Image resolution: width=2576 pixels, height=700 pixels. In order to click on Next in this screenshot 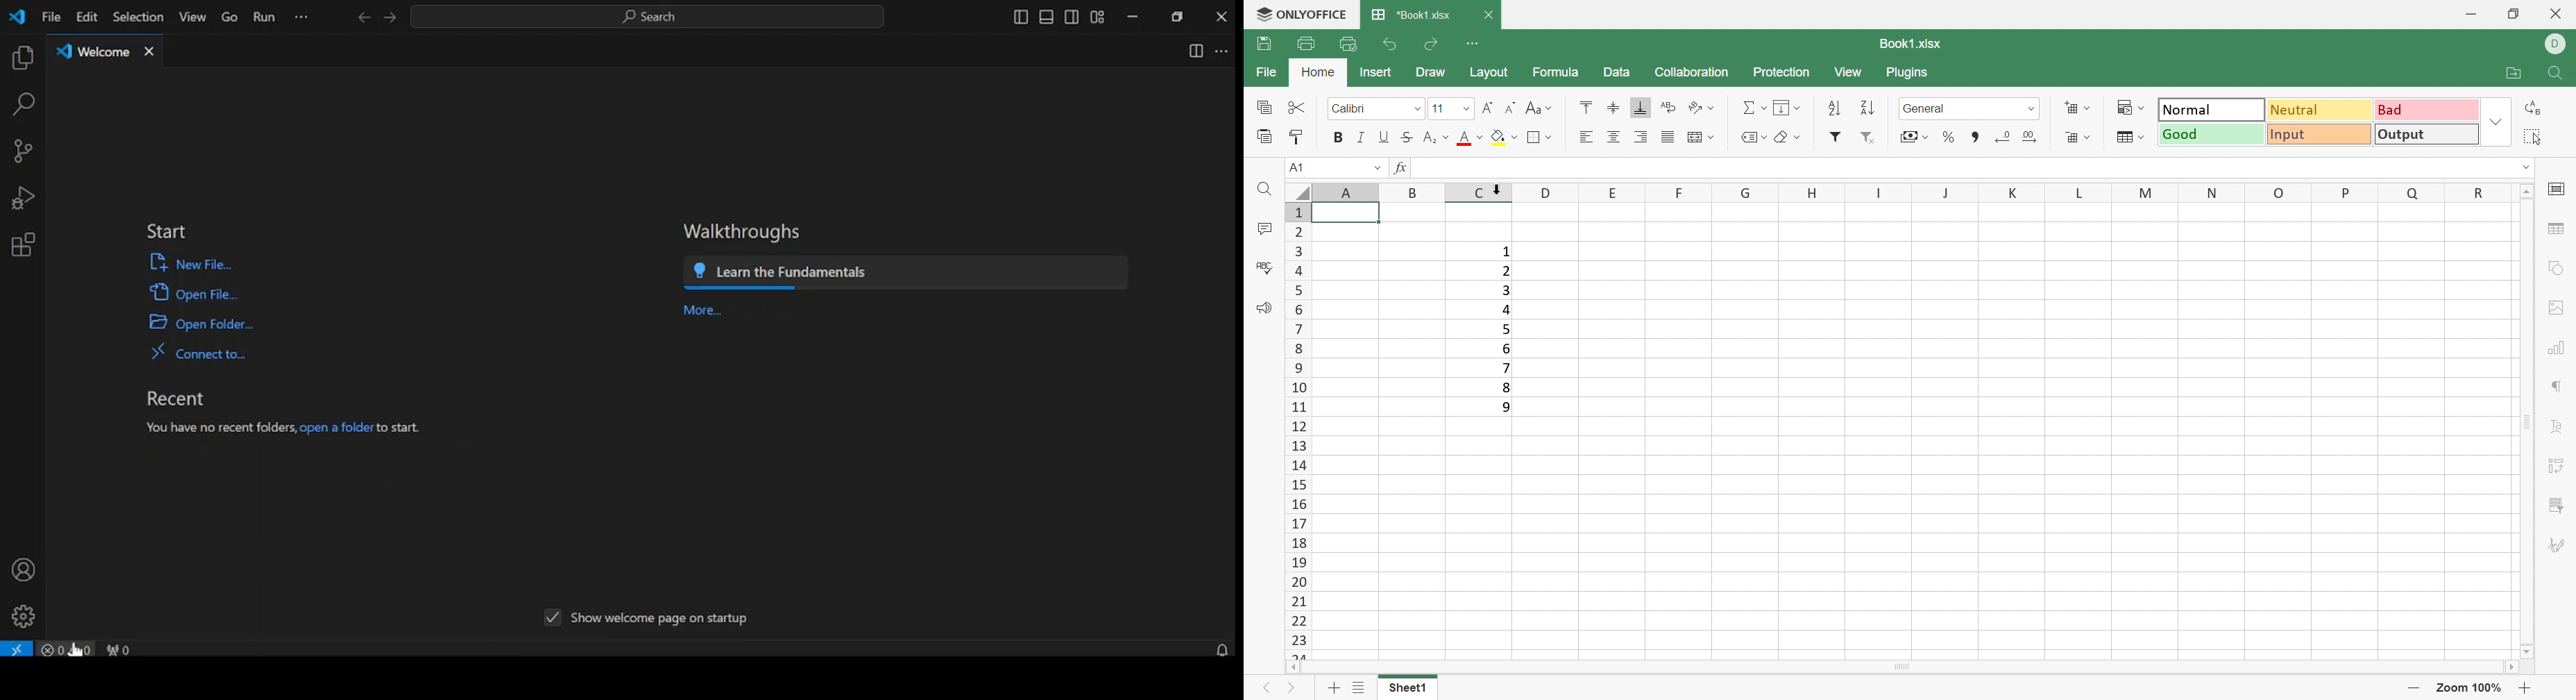, I will do `click(1294, 690)`.